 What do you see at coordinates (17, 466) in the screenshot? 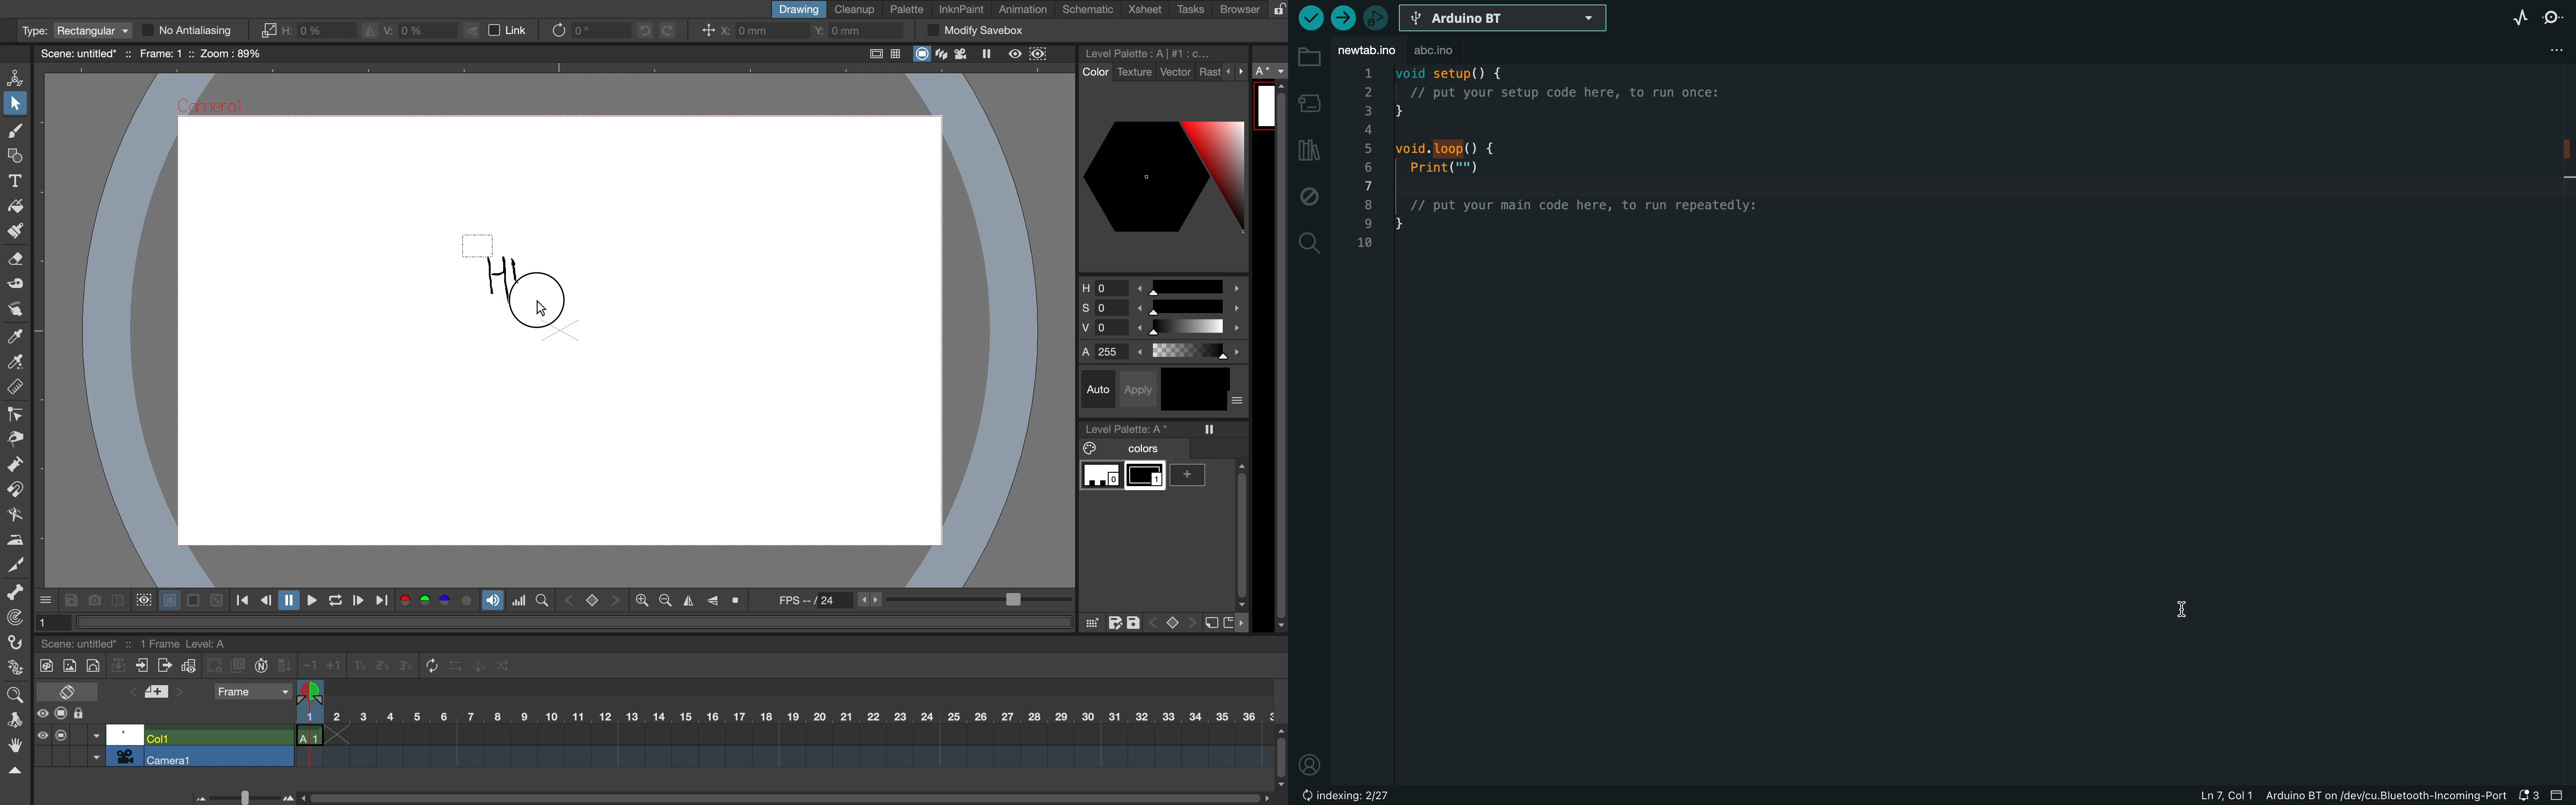
I see `pump tool` at bounding box center [17, 466].